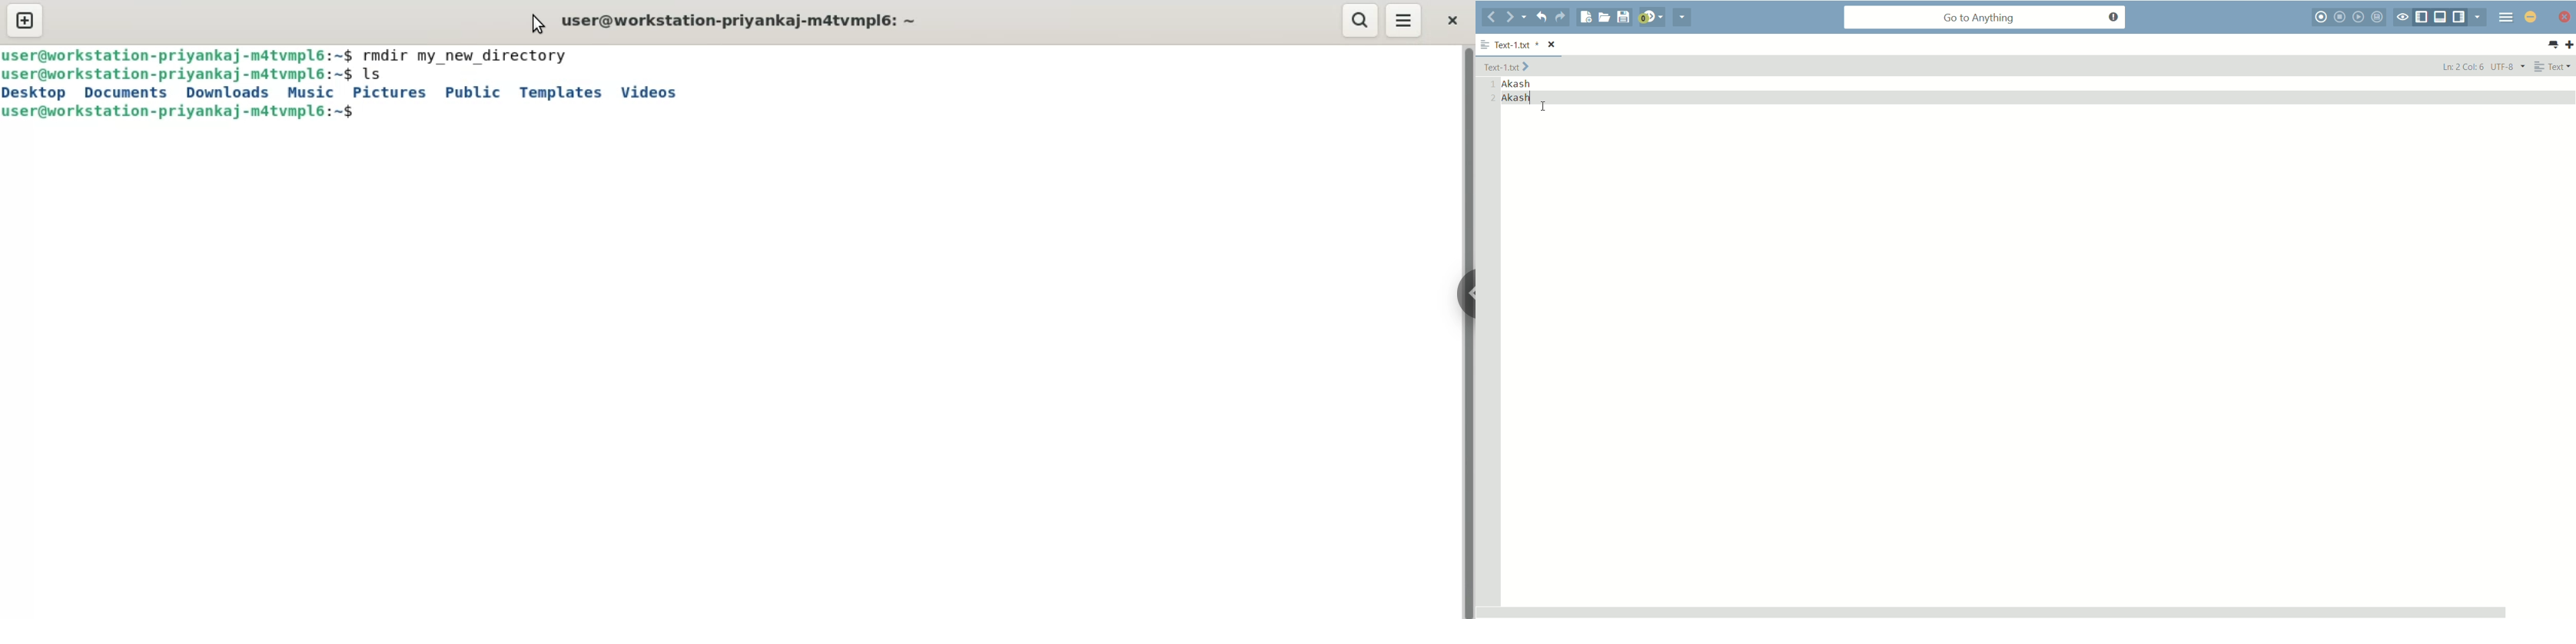 The width and height of the screenshot is (2576, 644). Describe the element at coordinates (1543, 107) in the screenshot. I see `cursor` at that location.